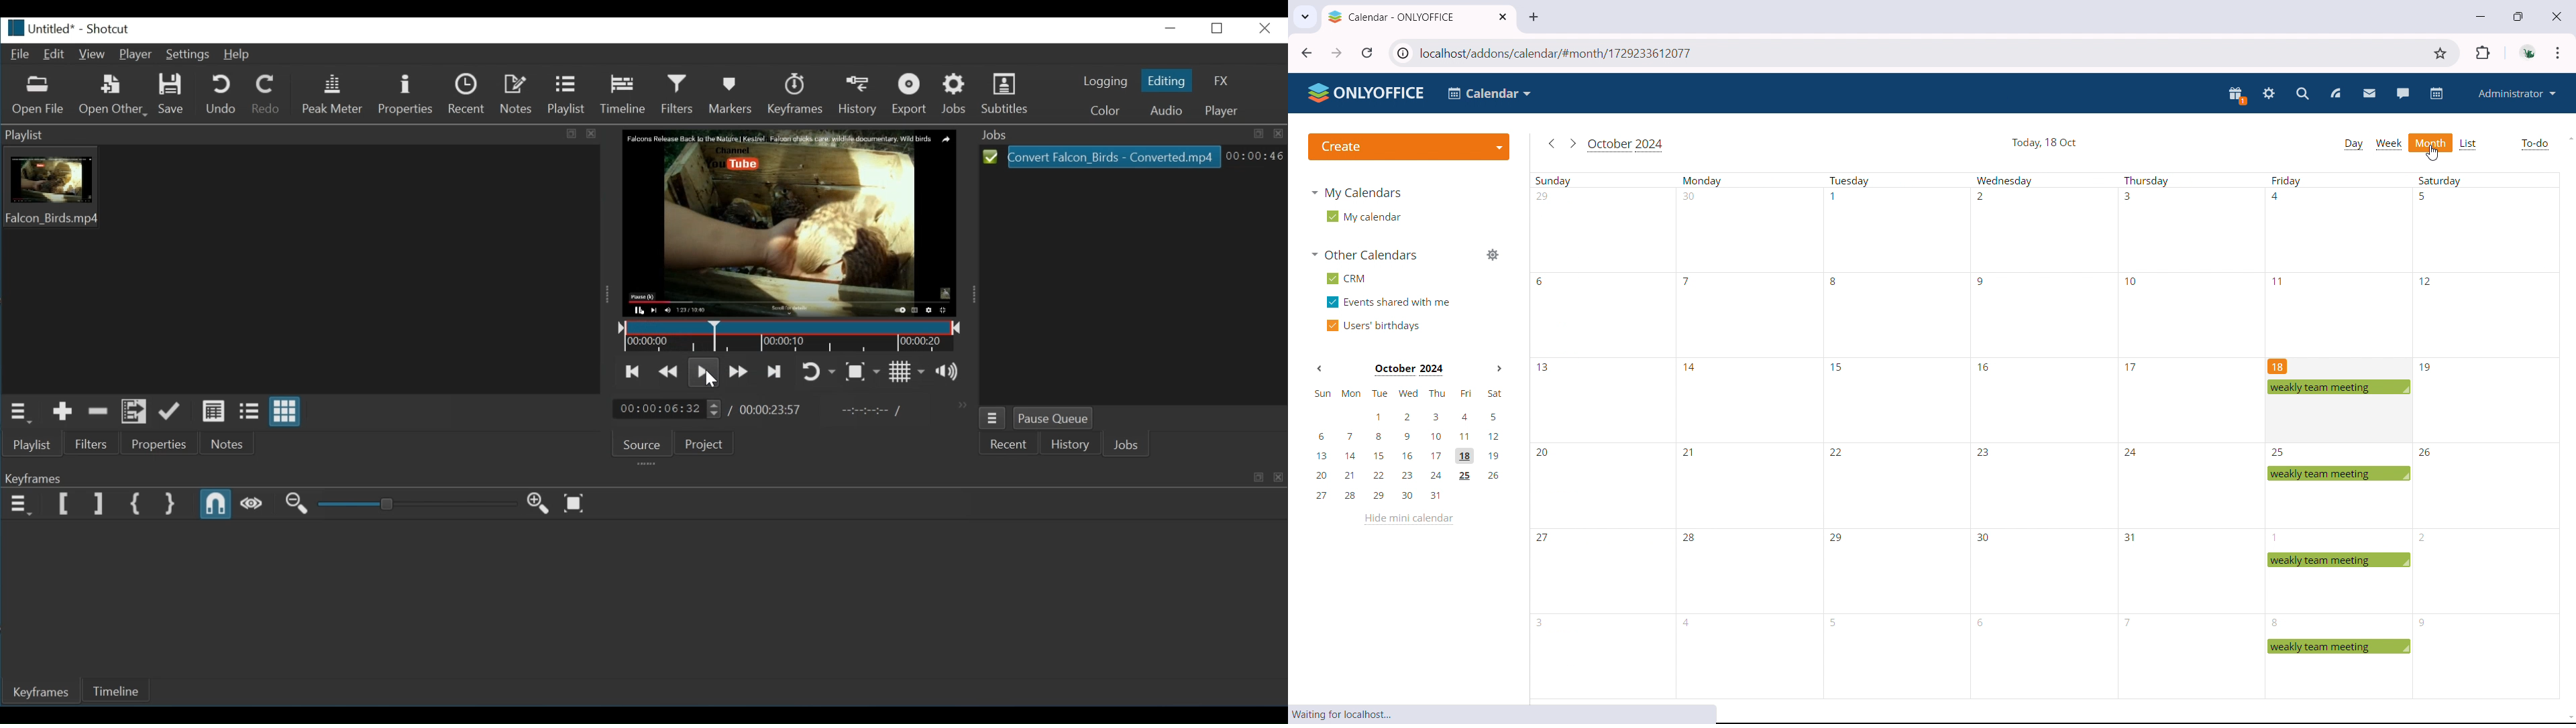 The image size is (2576, 728). Describe the element at coordinates (223, 93) in the screenshot. I see `Undo` at that location.